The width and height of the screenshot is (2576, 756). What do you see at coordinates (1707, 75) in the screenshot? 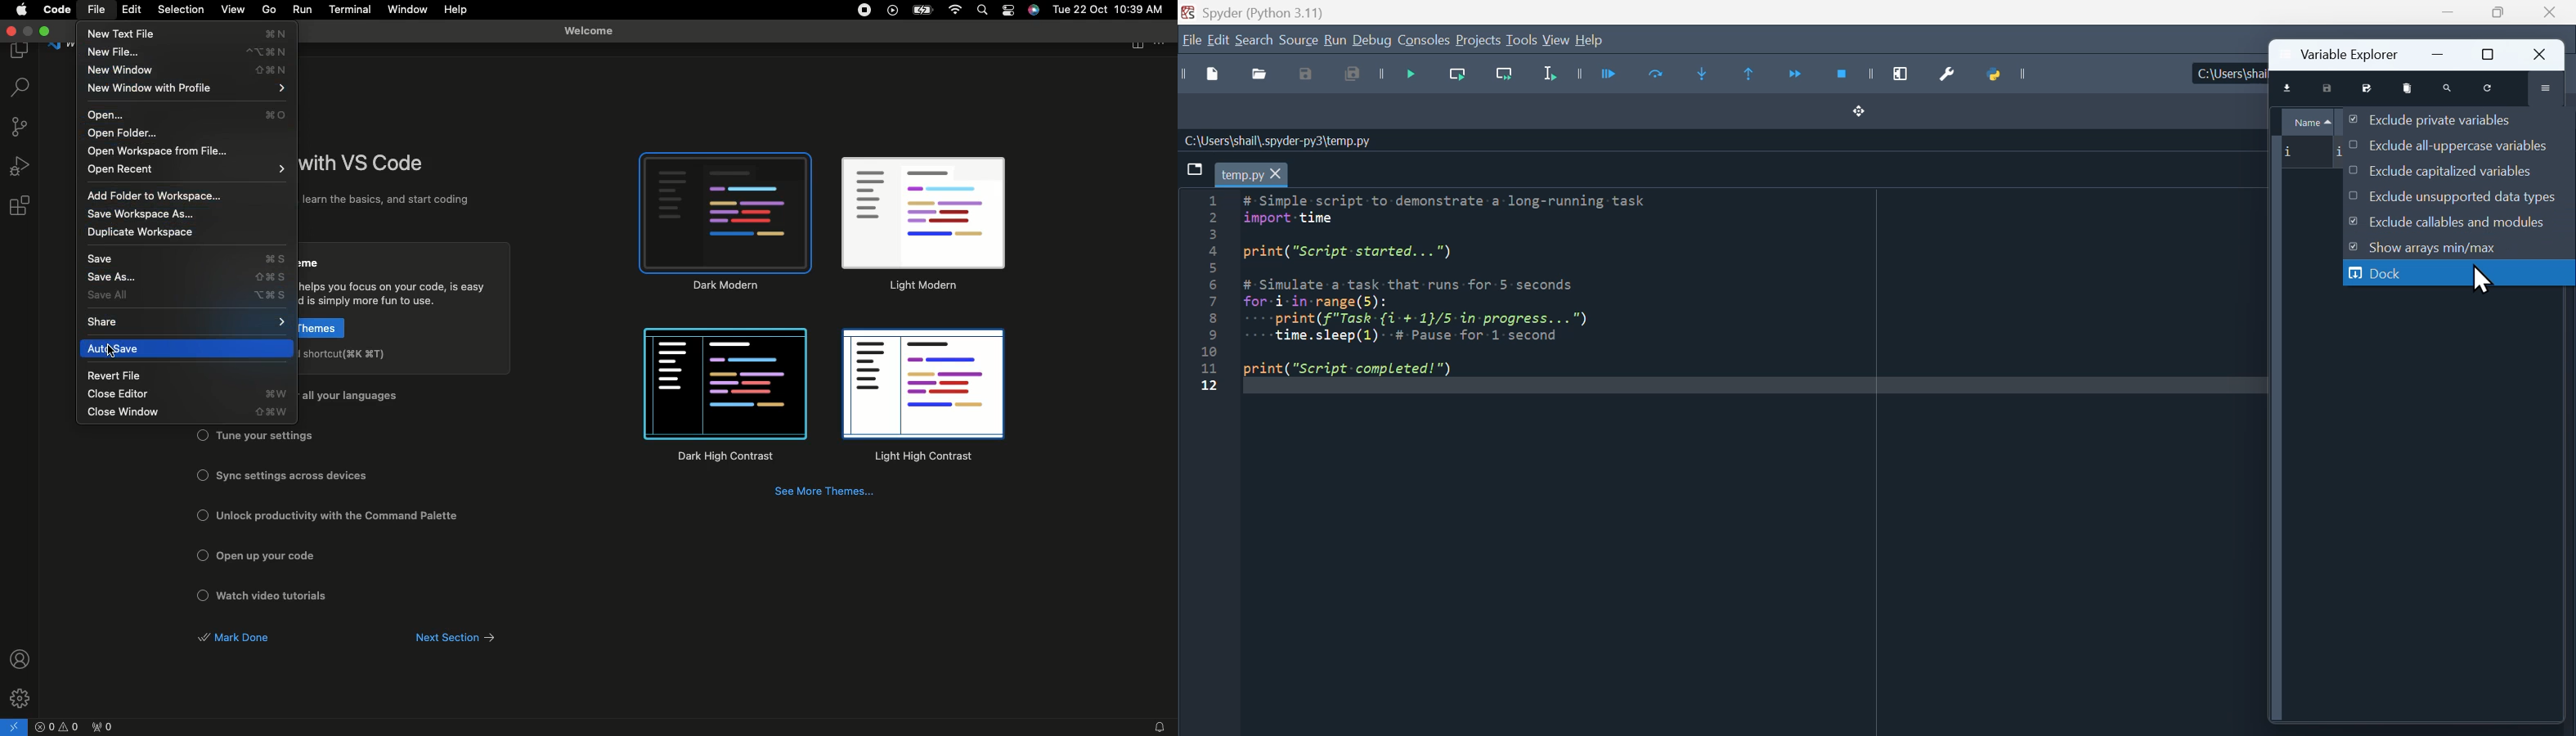
I see `Step into function` at bounding box center [1707, 75].